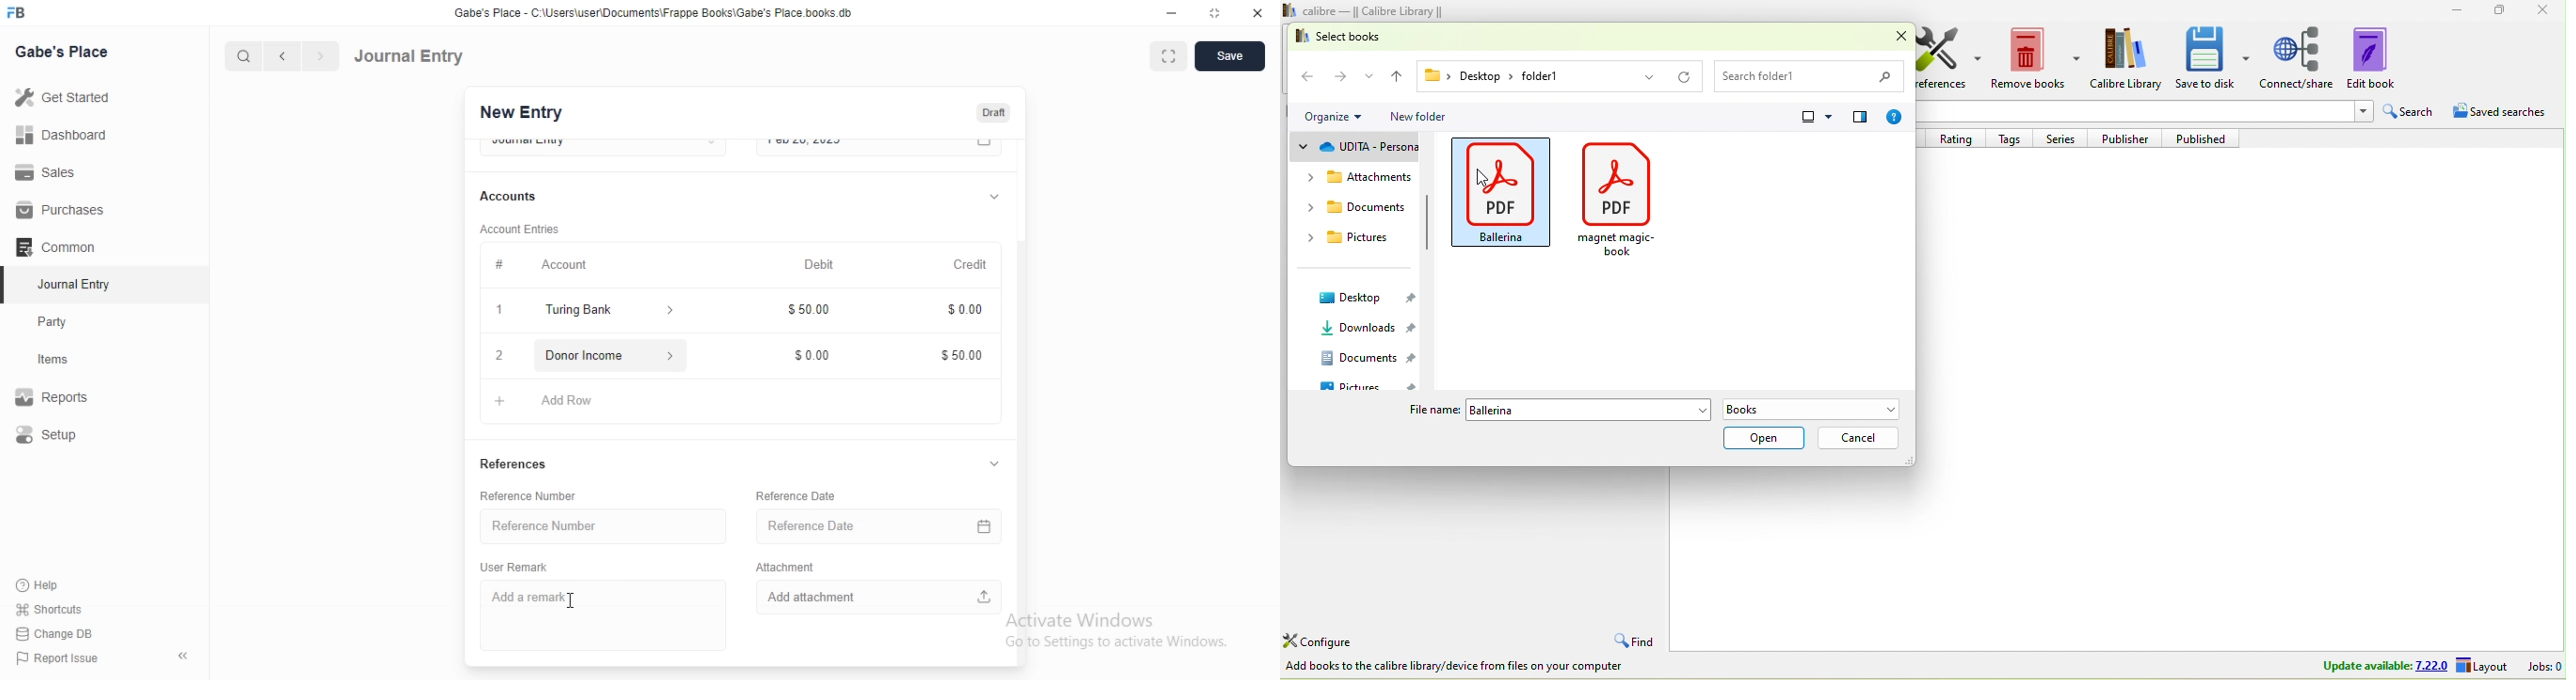 The width and height of the screenshot is (2576, 700). What do you see at coordinates (2298, 58) in the screenshot?
I see `connect /share` at bounding box center [2298, 58].